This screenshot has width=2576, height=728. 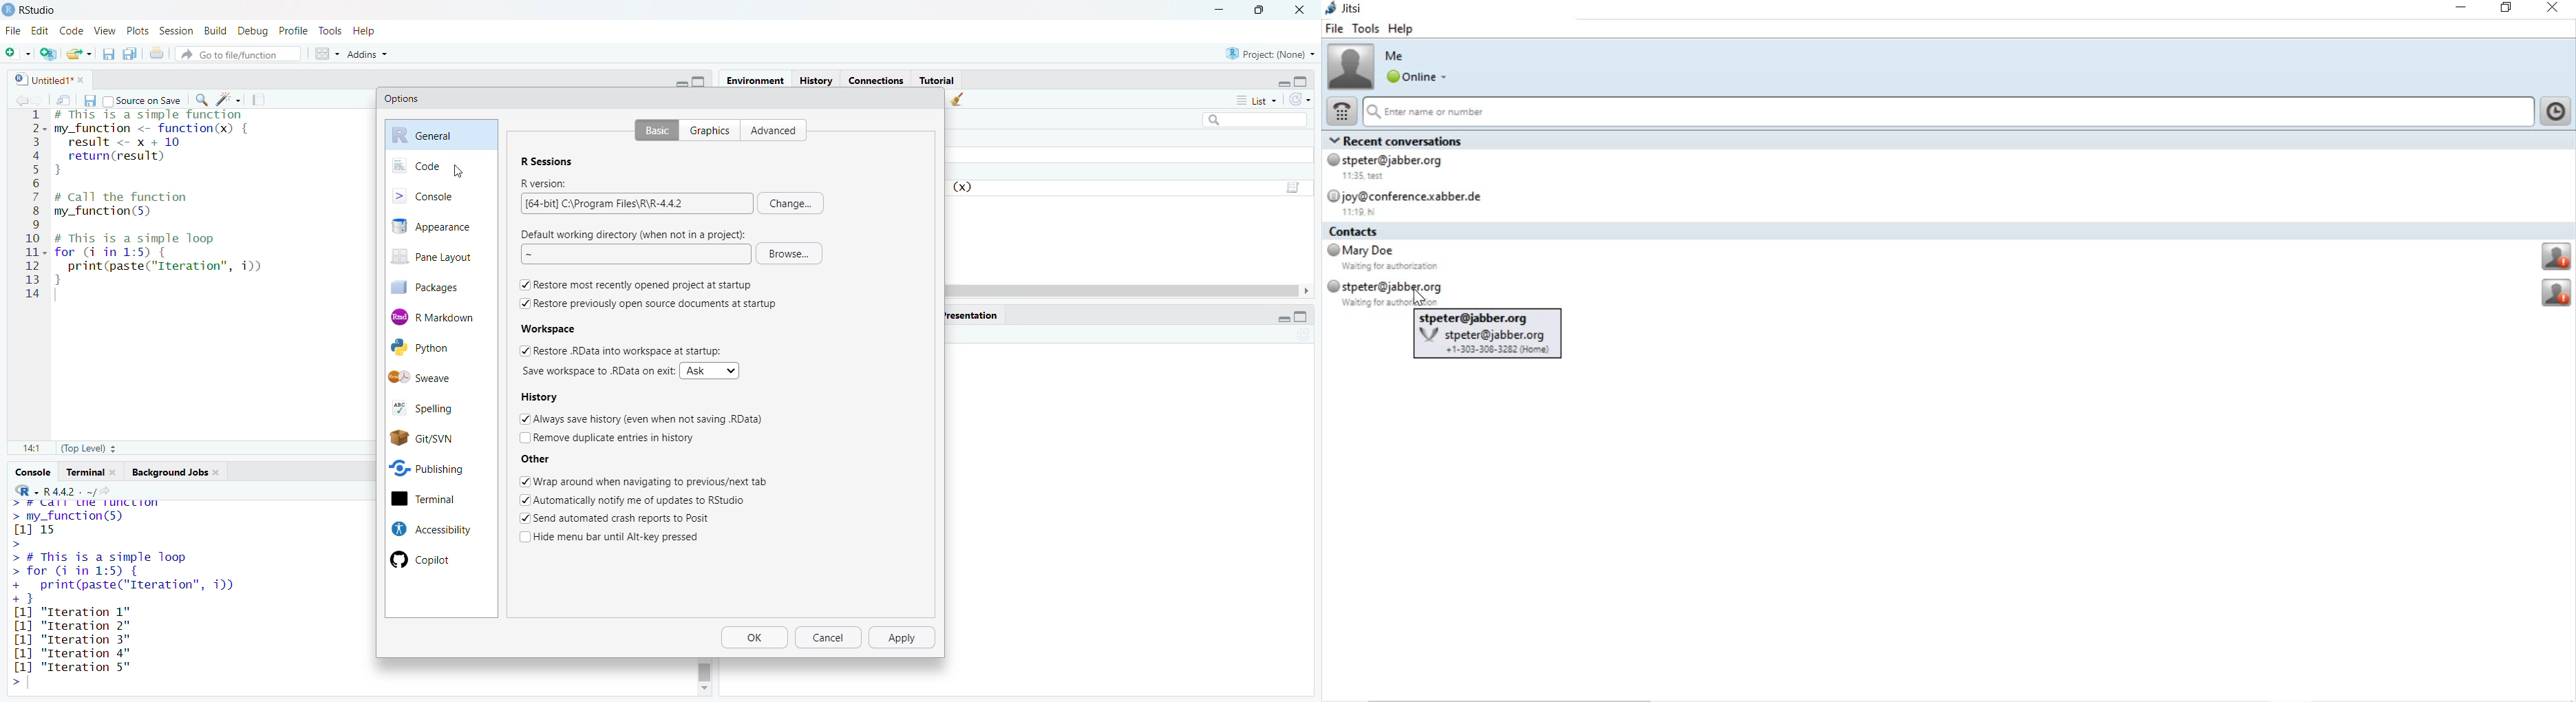 What do you see at coordinates (239, 52) in the screenshot?
I see `go to file/function` at bounding box center [239, 52].